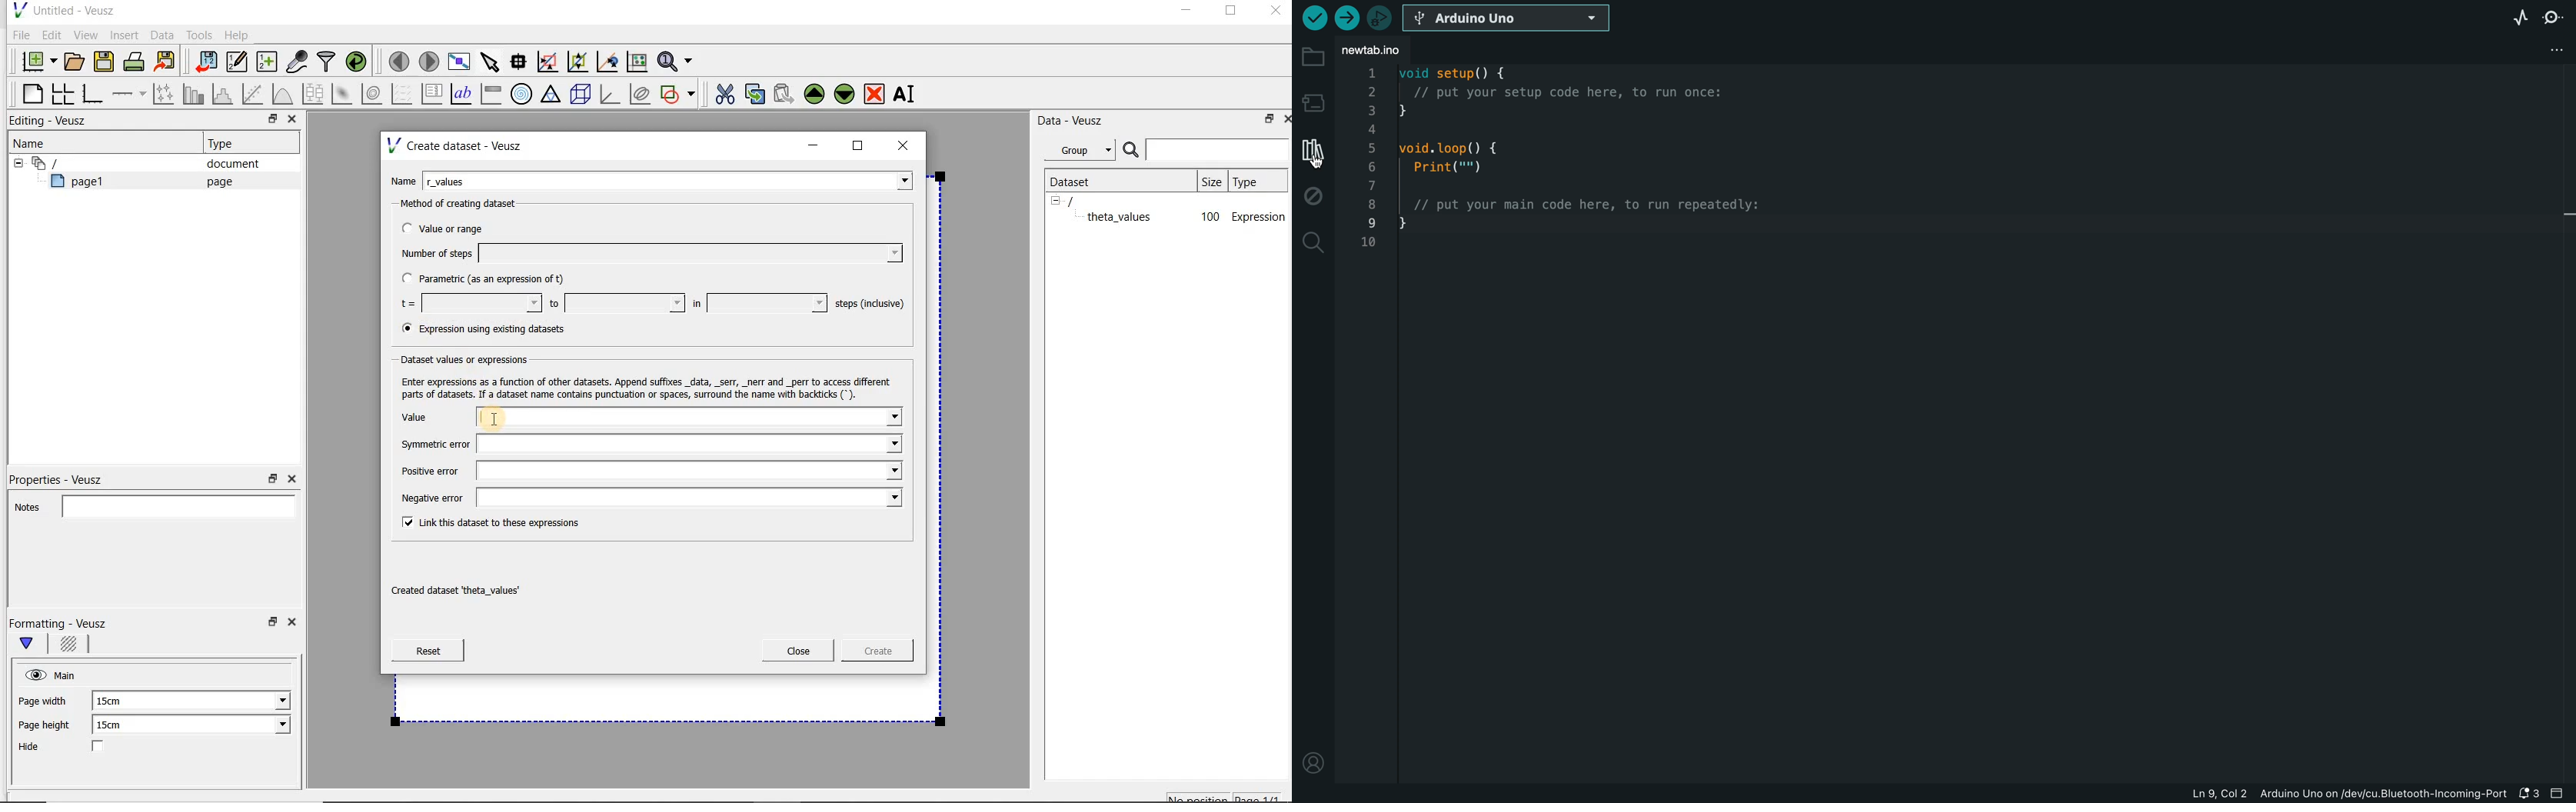 This screenshot has height=812, width=2576. I want to click on plot a vector field, so click(402, 92).